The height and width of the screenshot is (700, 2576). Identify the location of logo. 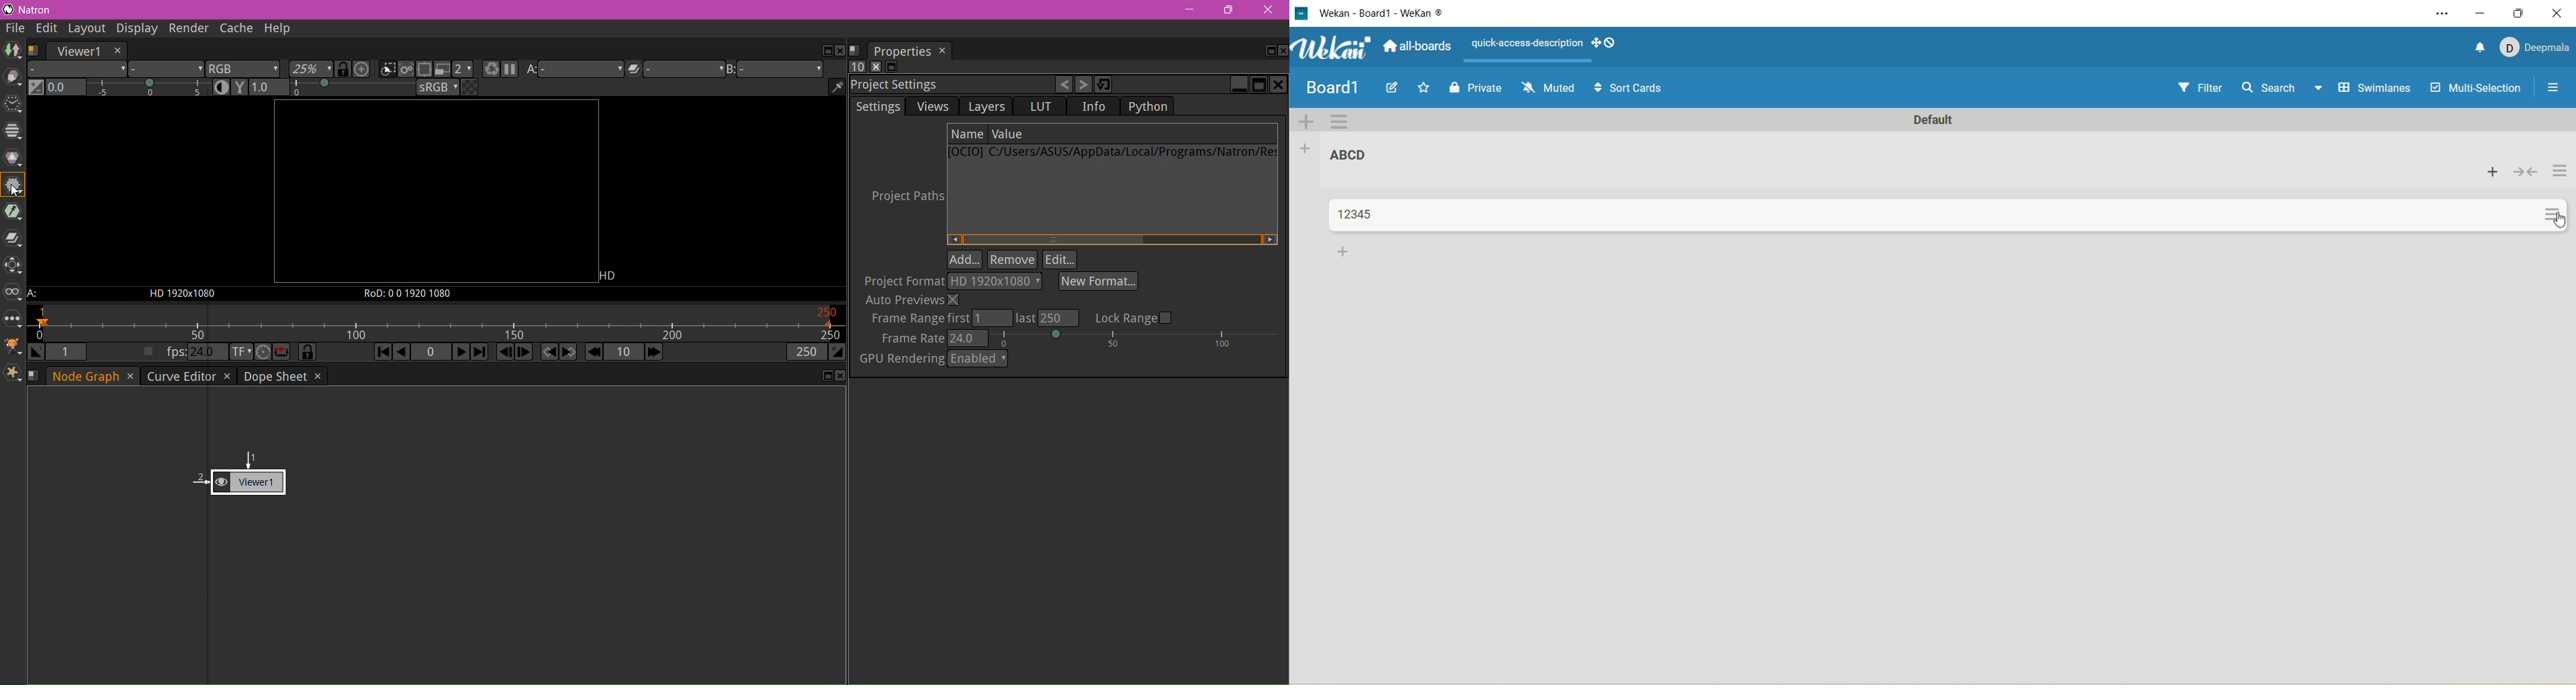
(1305, 14).